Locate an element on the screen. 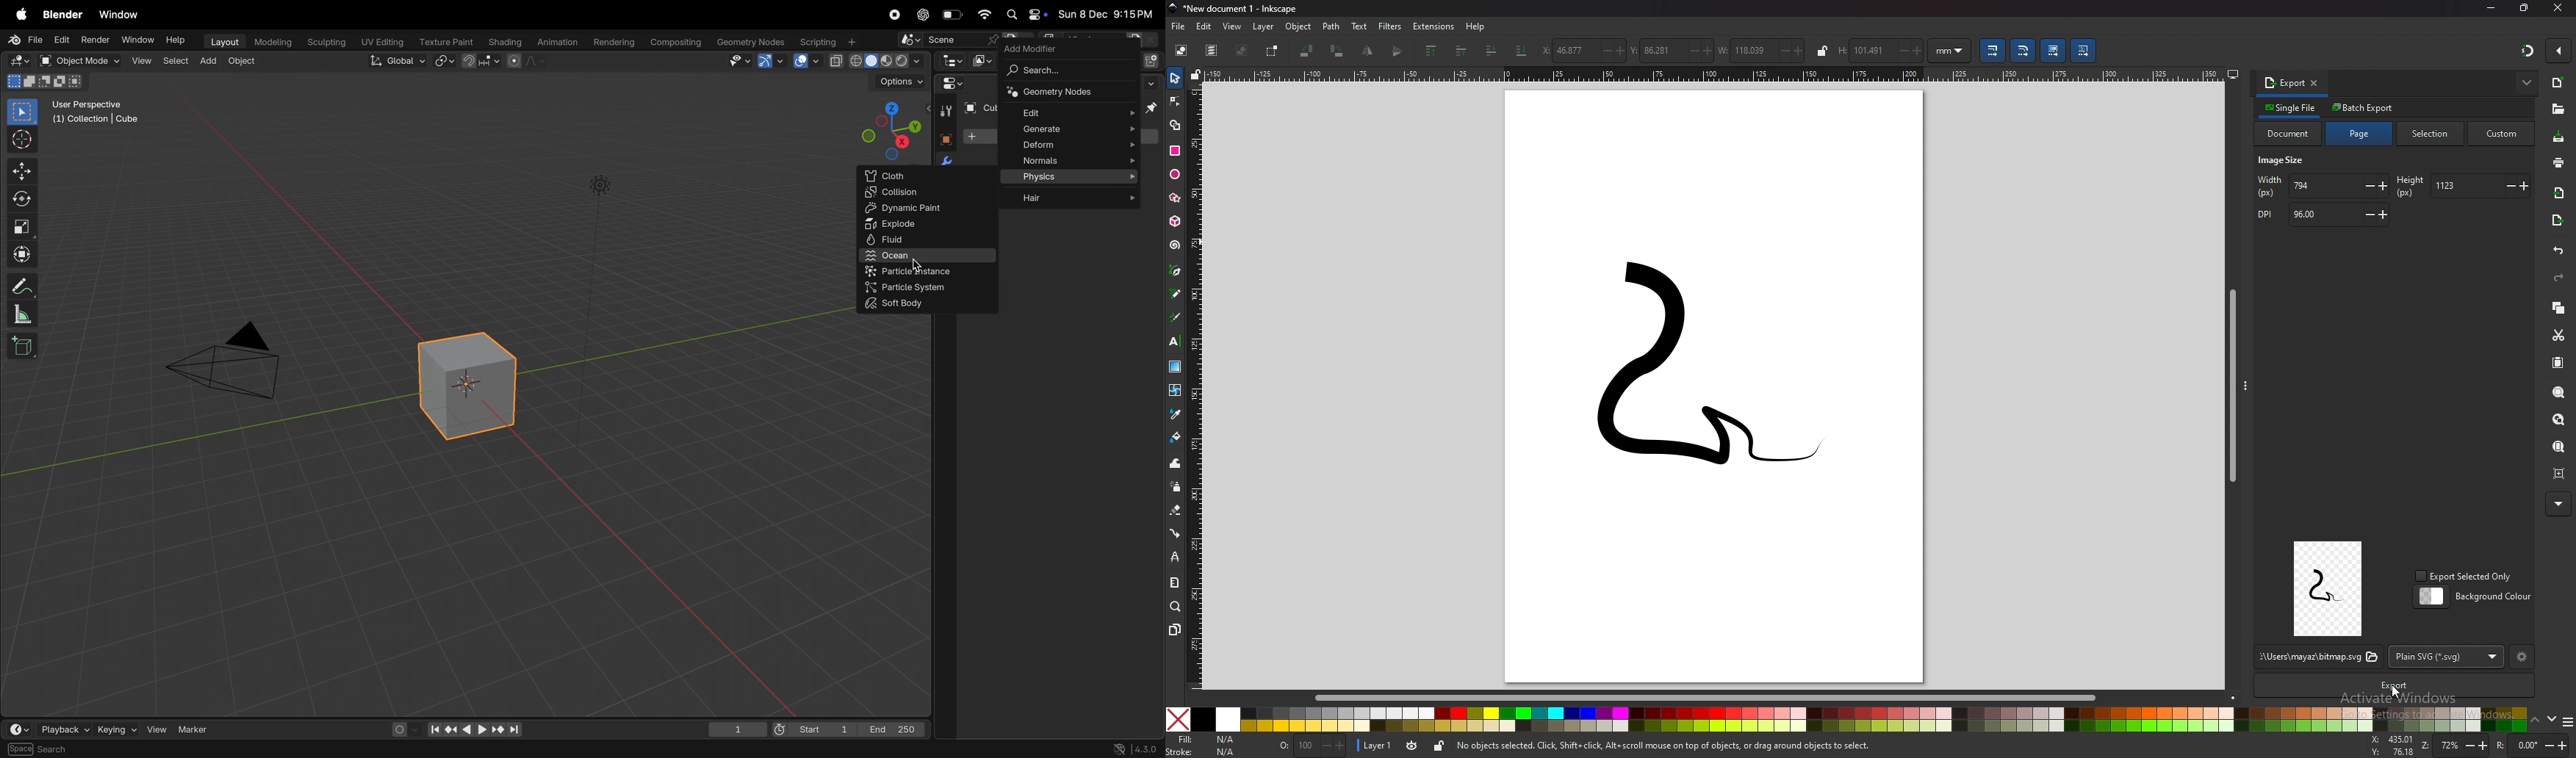  width is located at coordinates (1762, 49).